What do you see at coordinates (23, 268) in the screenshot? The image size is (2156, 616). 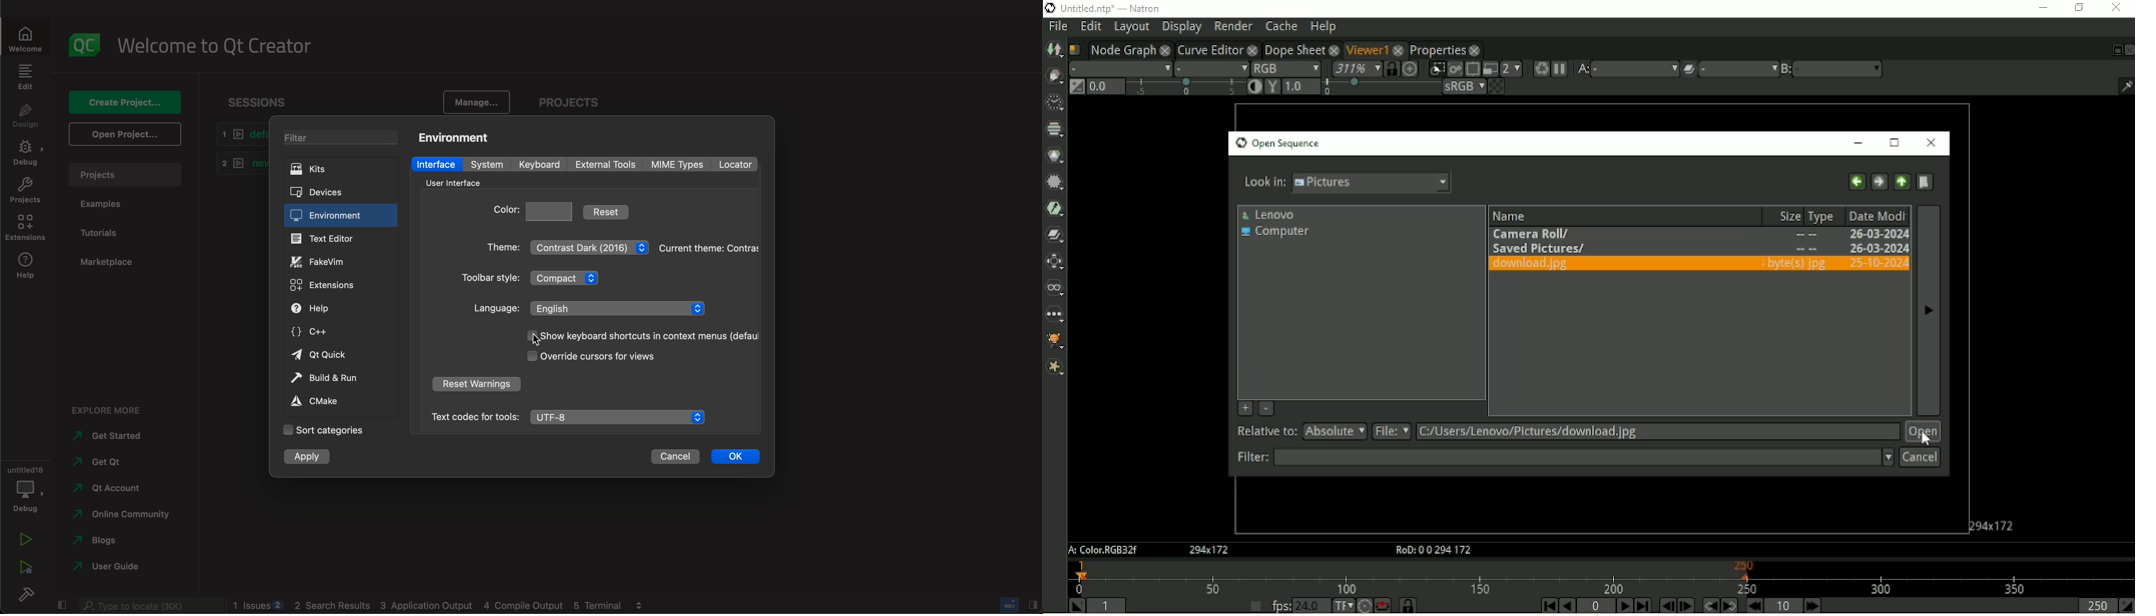 I see `help` at bounding box center [23, 268].